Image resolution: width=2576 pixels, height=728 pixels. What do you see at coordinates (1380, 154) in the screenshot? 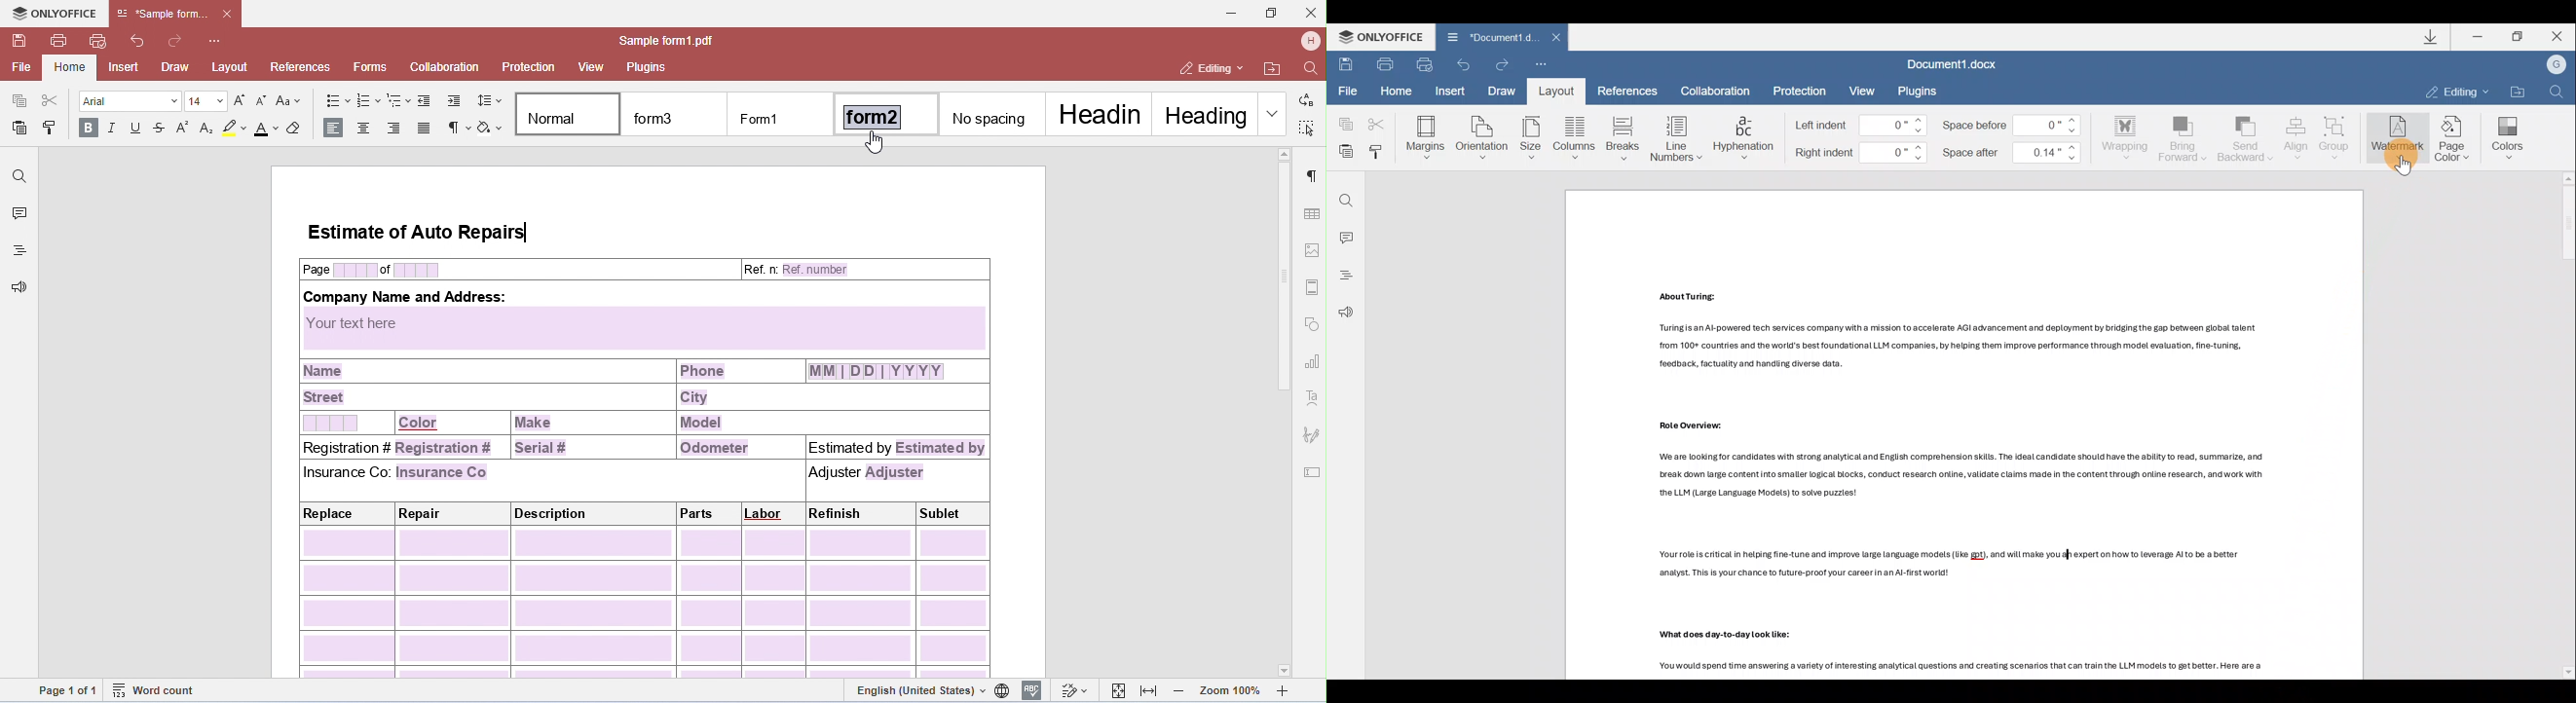
I see `Copy style` at bounding box center [1380, 154].